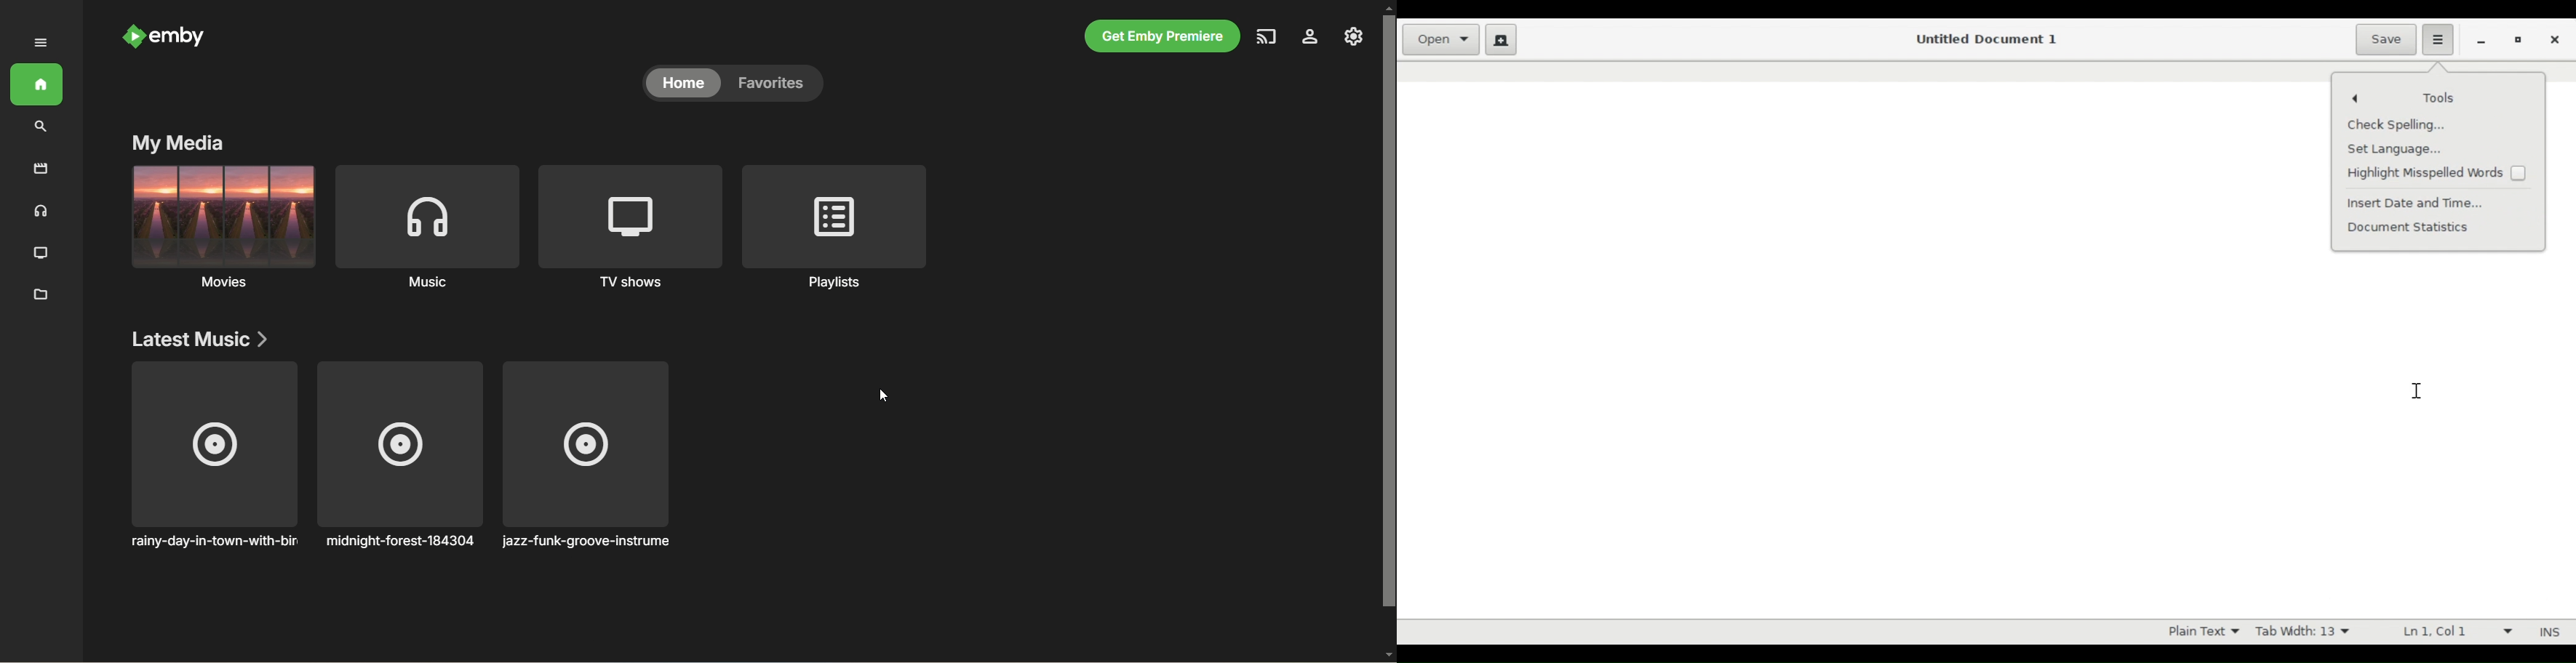 This screenshot has width=2576, height=672. Describe the element at coordinates (42, 42) in the screenshot. I see `expand` at that location.